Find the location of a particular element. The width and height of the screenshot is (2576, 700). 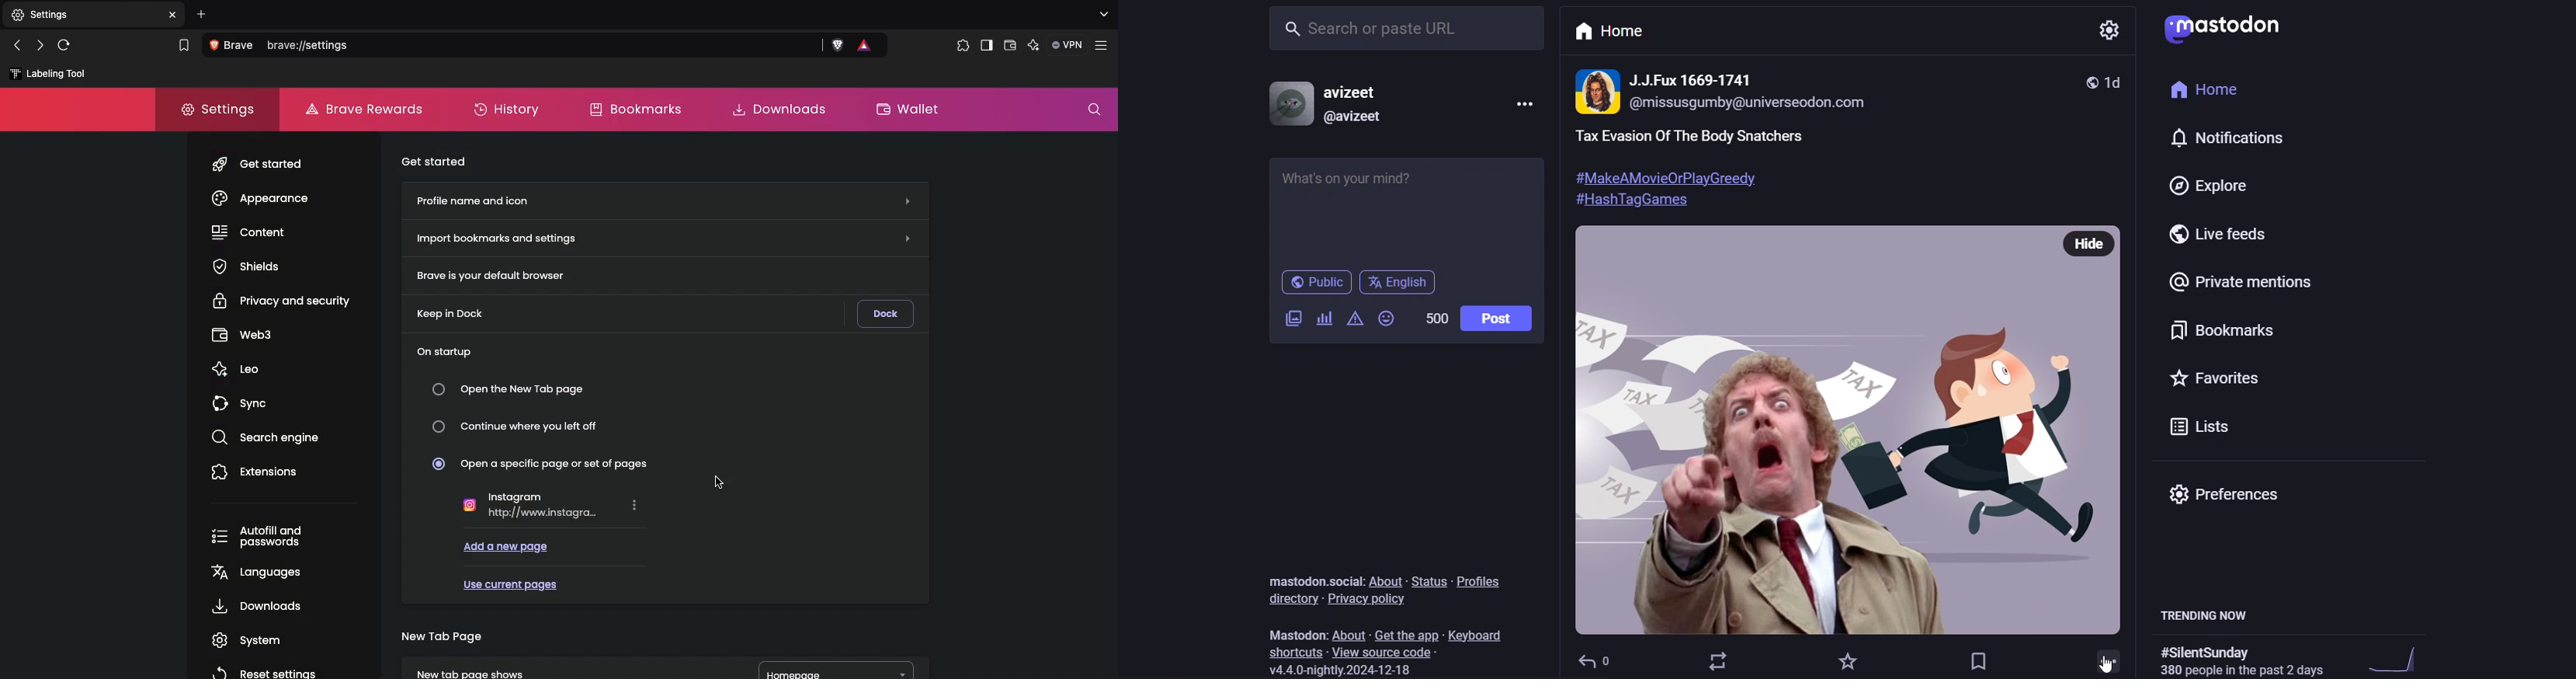

avizeet is located at coordinates (1353, 95).